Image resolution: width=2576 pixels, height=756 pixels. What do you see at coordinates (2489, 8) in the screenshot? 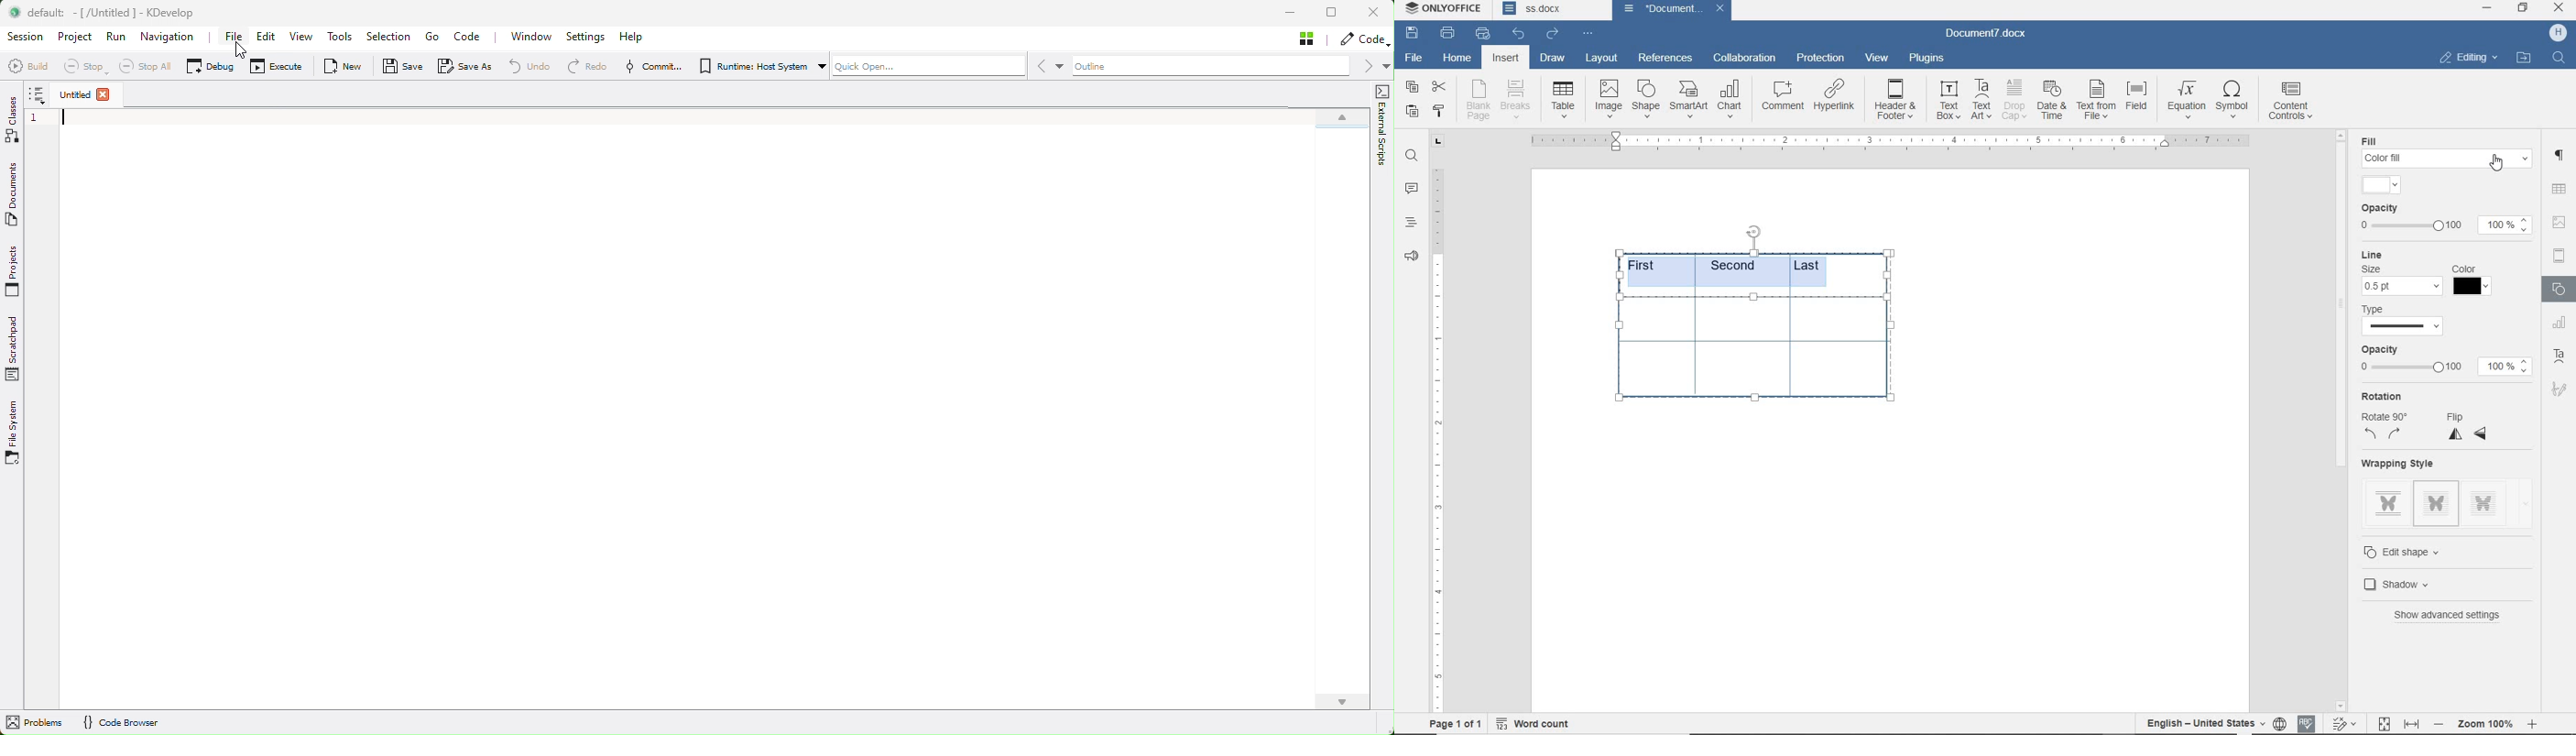
I see `MINIMIZE` at bounding box center [2489, 8].